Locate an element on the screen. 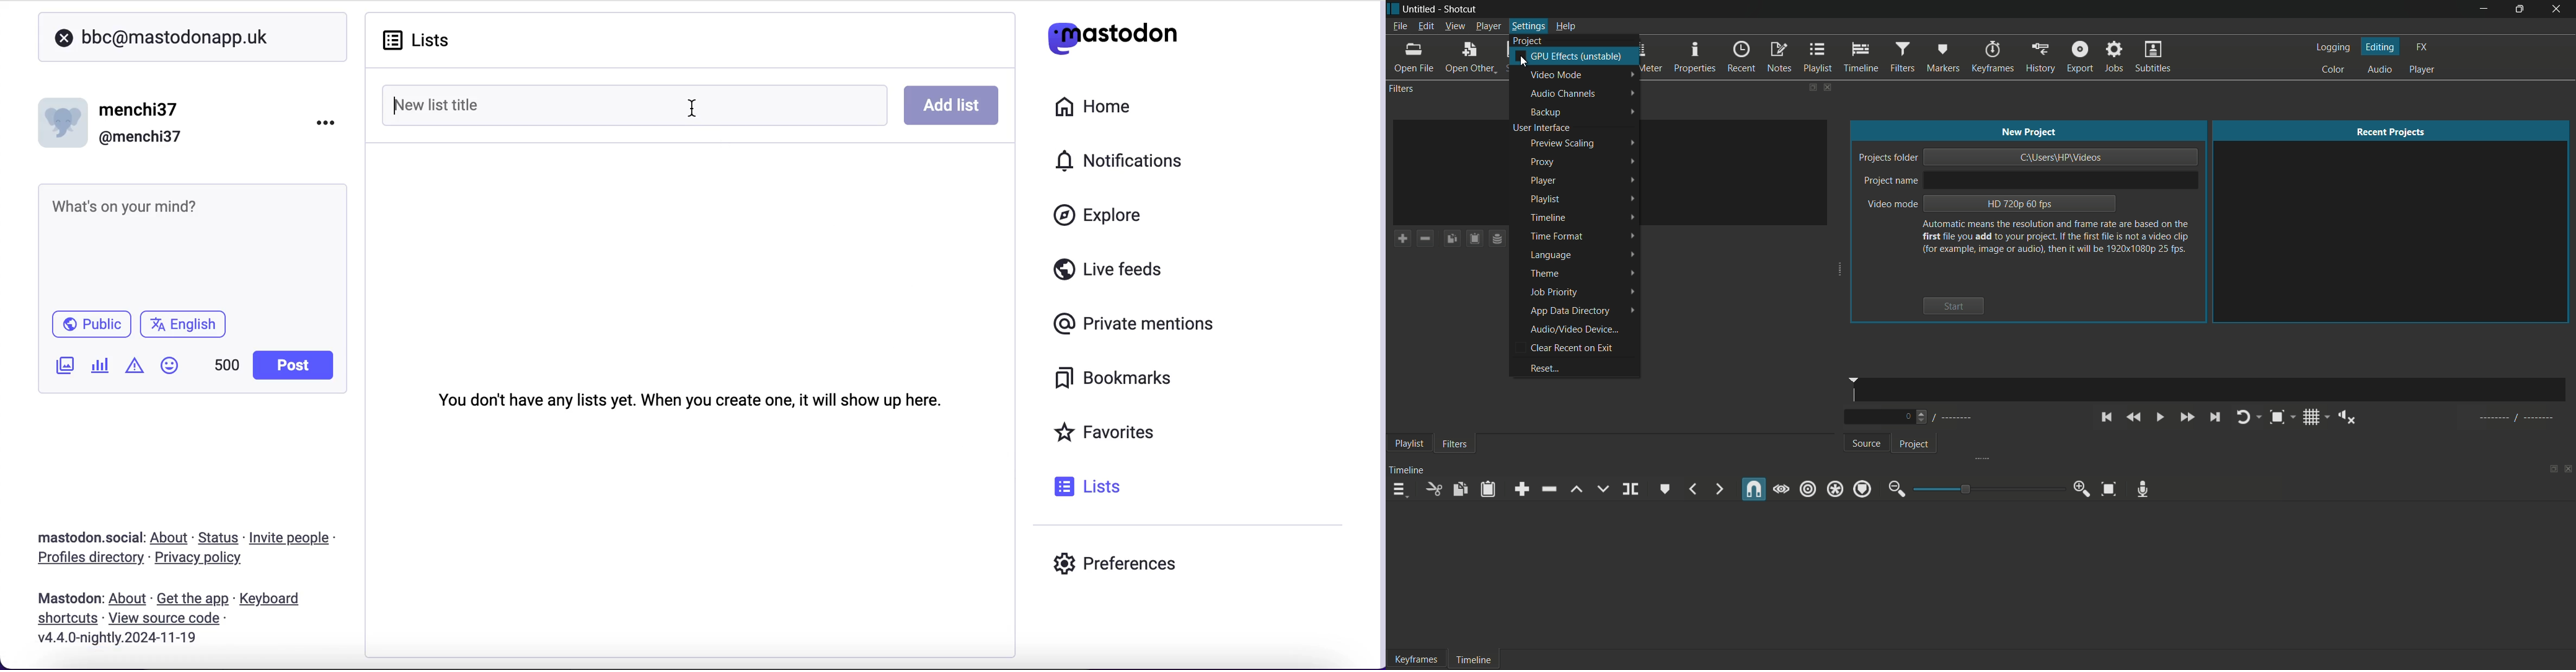  add a filter is located at coordinates (1402, 238).